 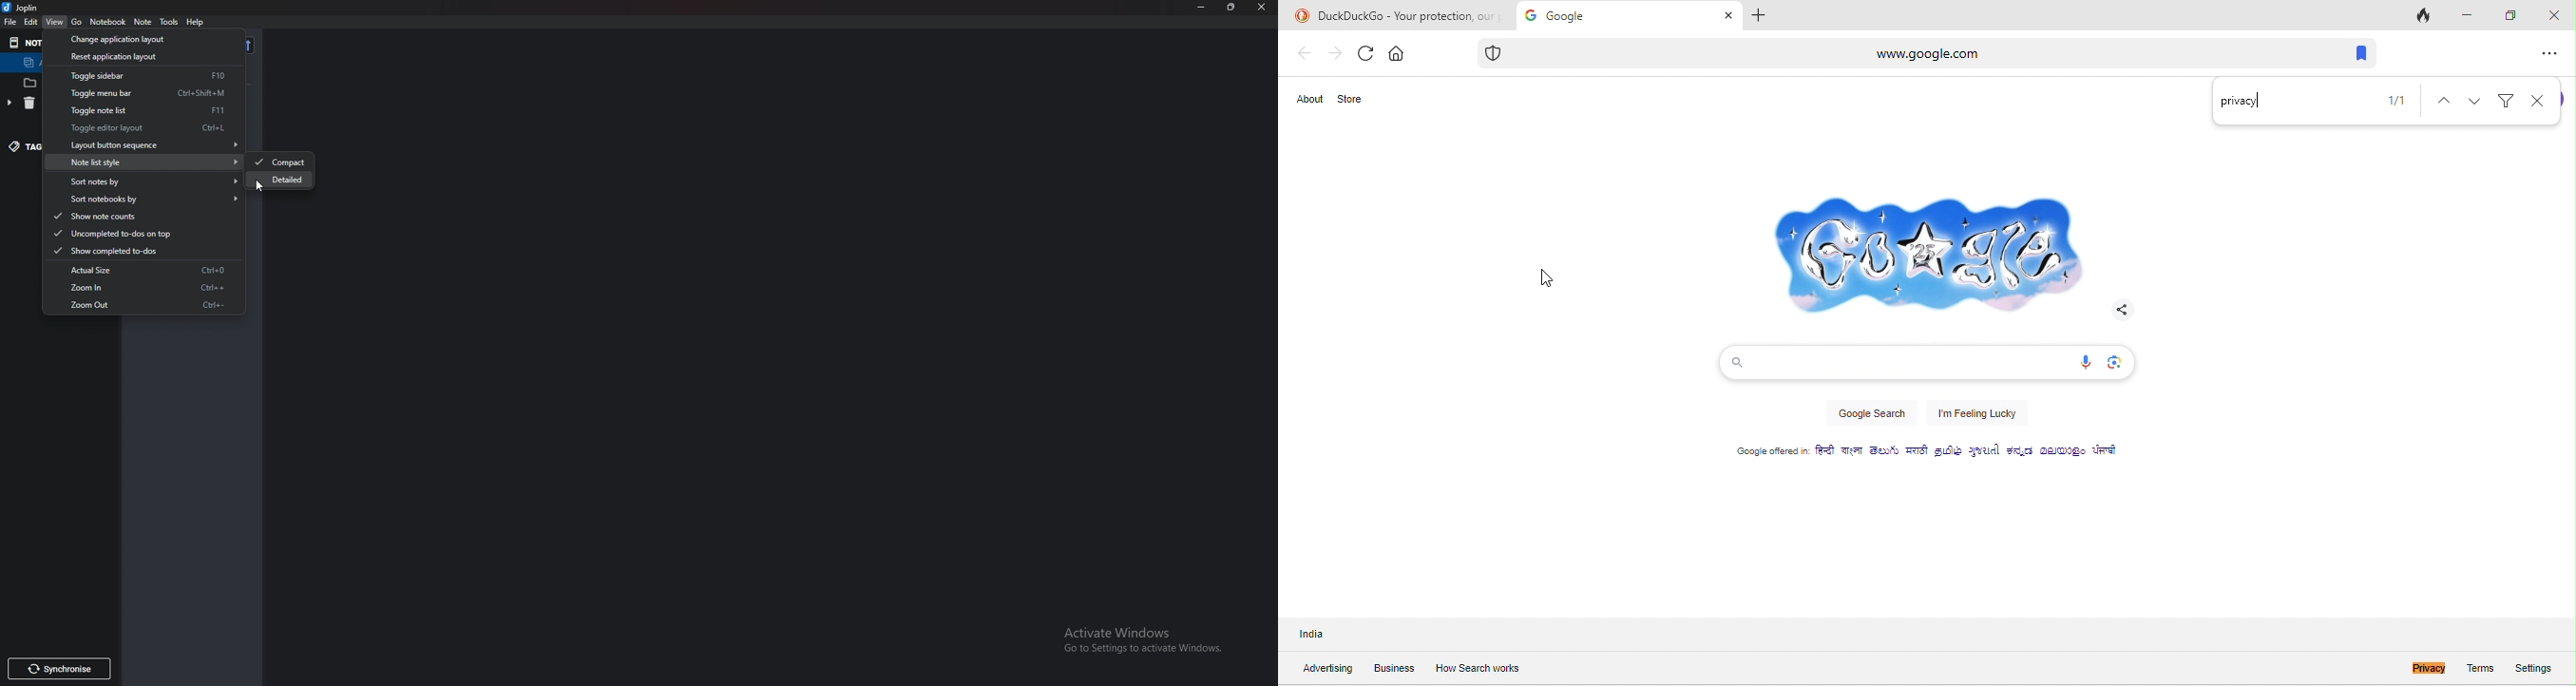 I want to click on Compact, so click(x=280, y=163).